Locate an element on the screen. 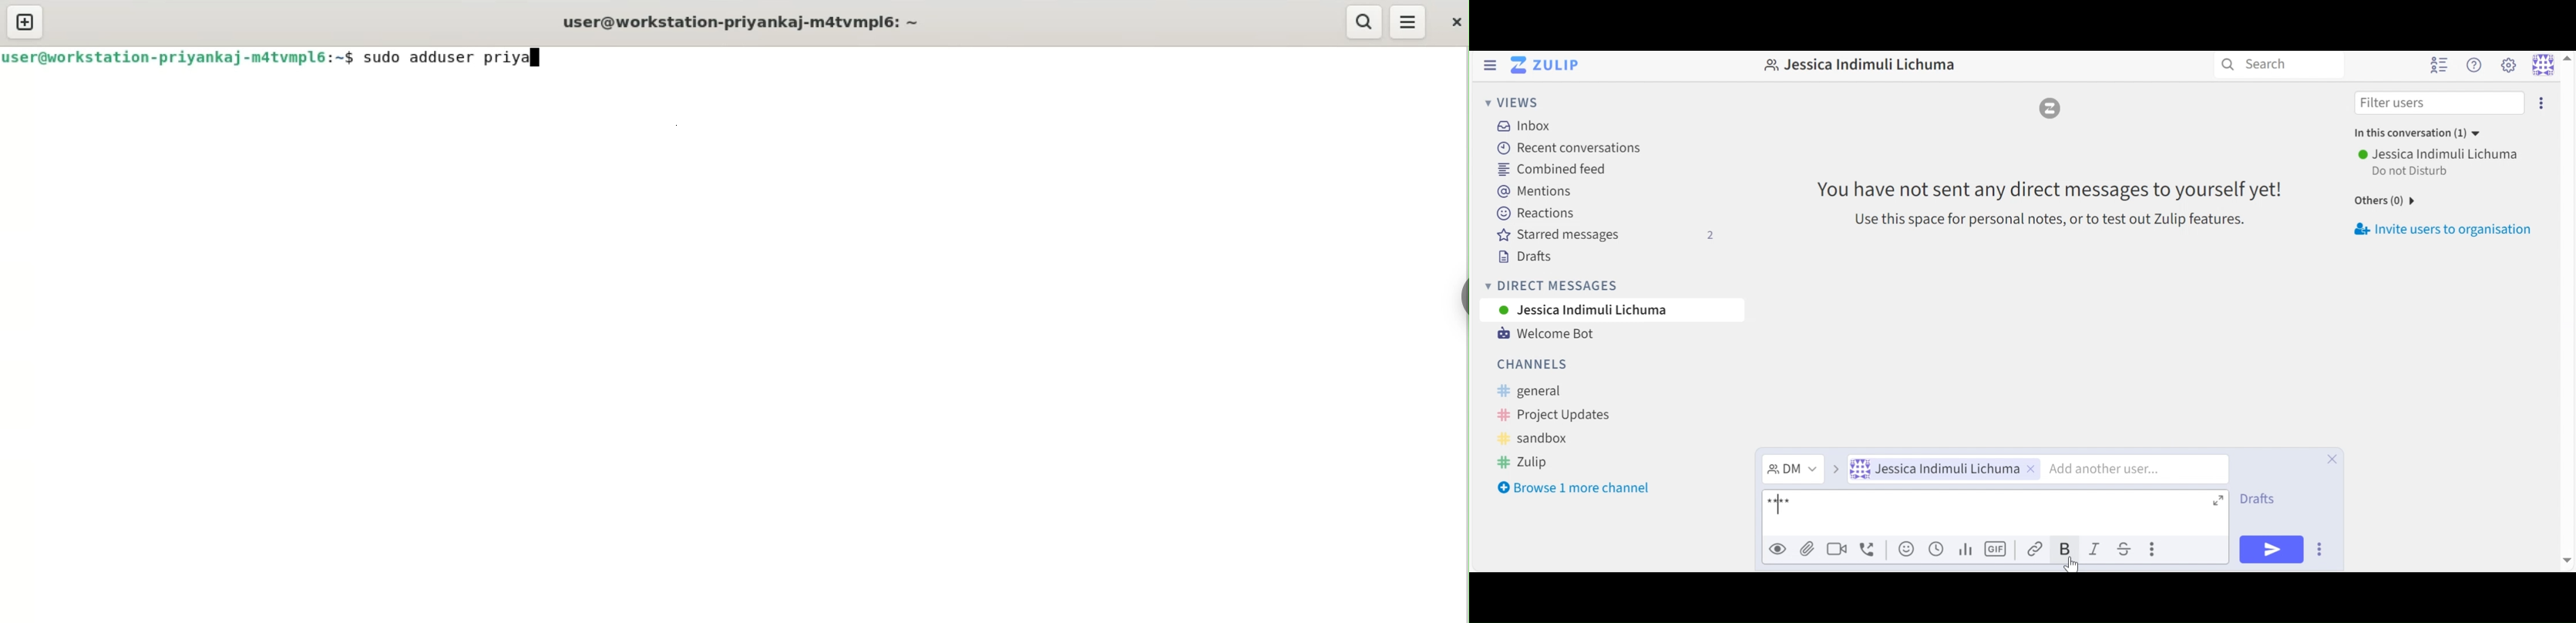  general is located at coordinates (1542, 391).